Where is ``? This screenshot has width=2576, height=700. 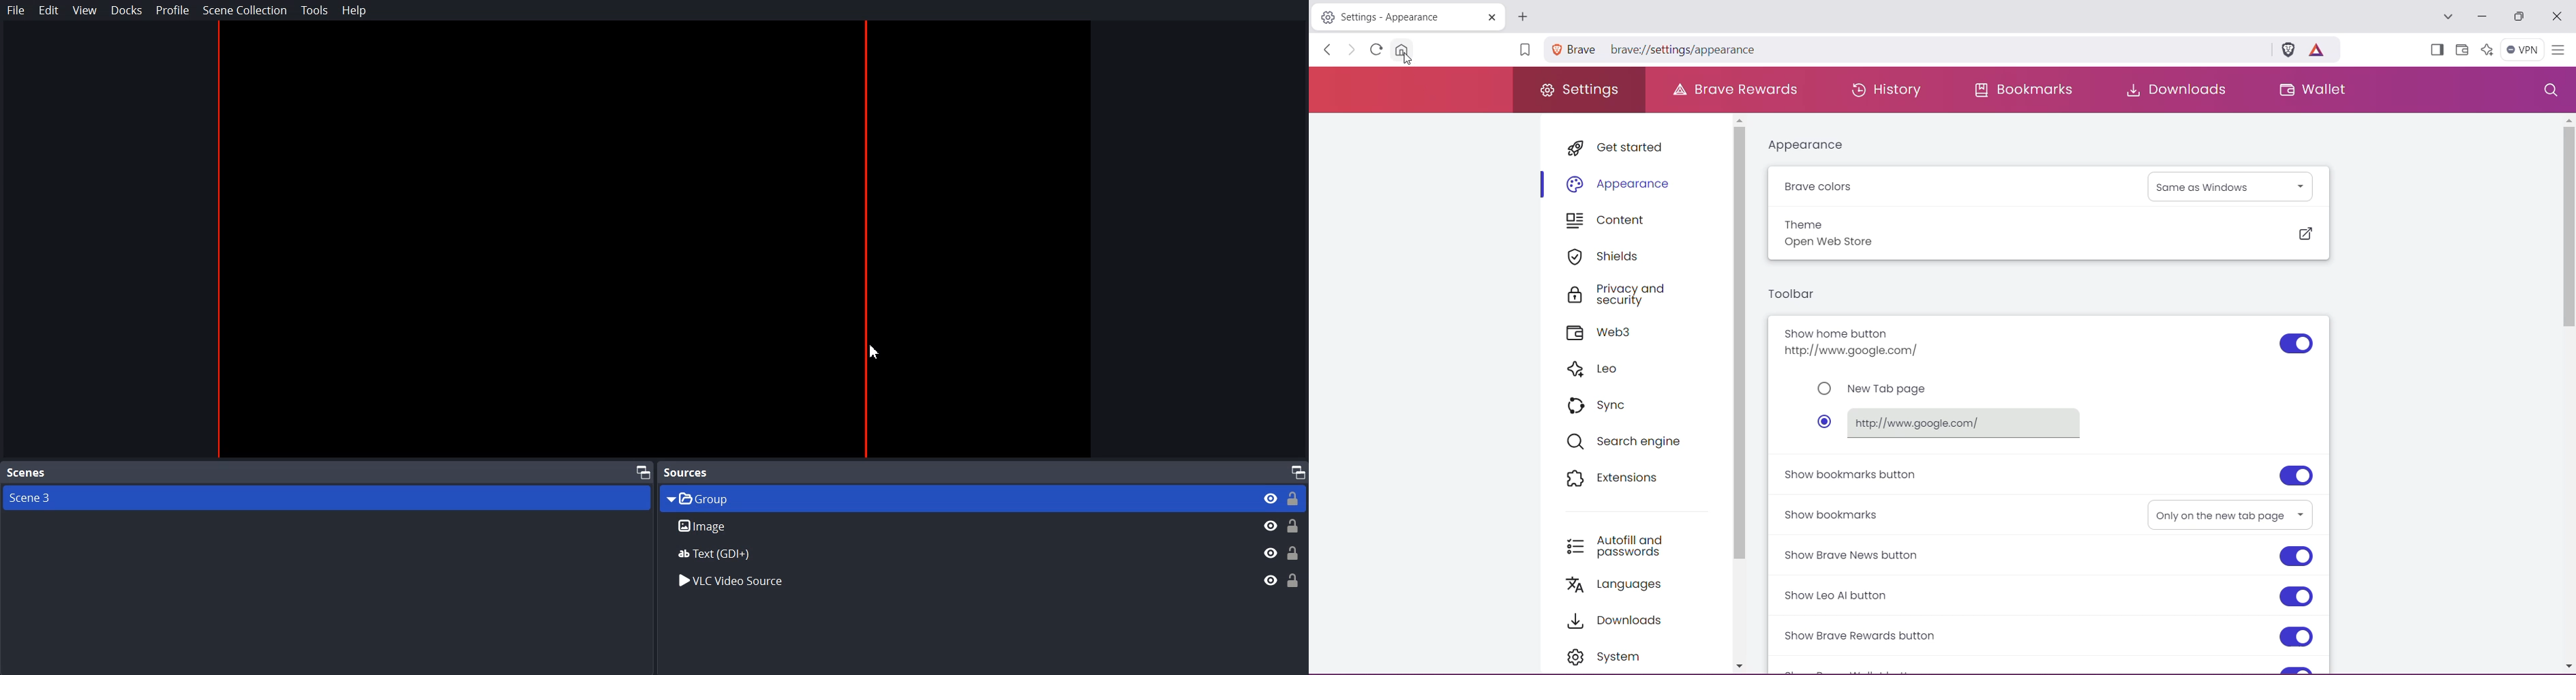  is located at coordinates (980, 582).